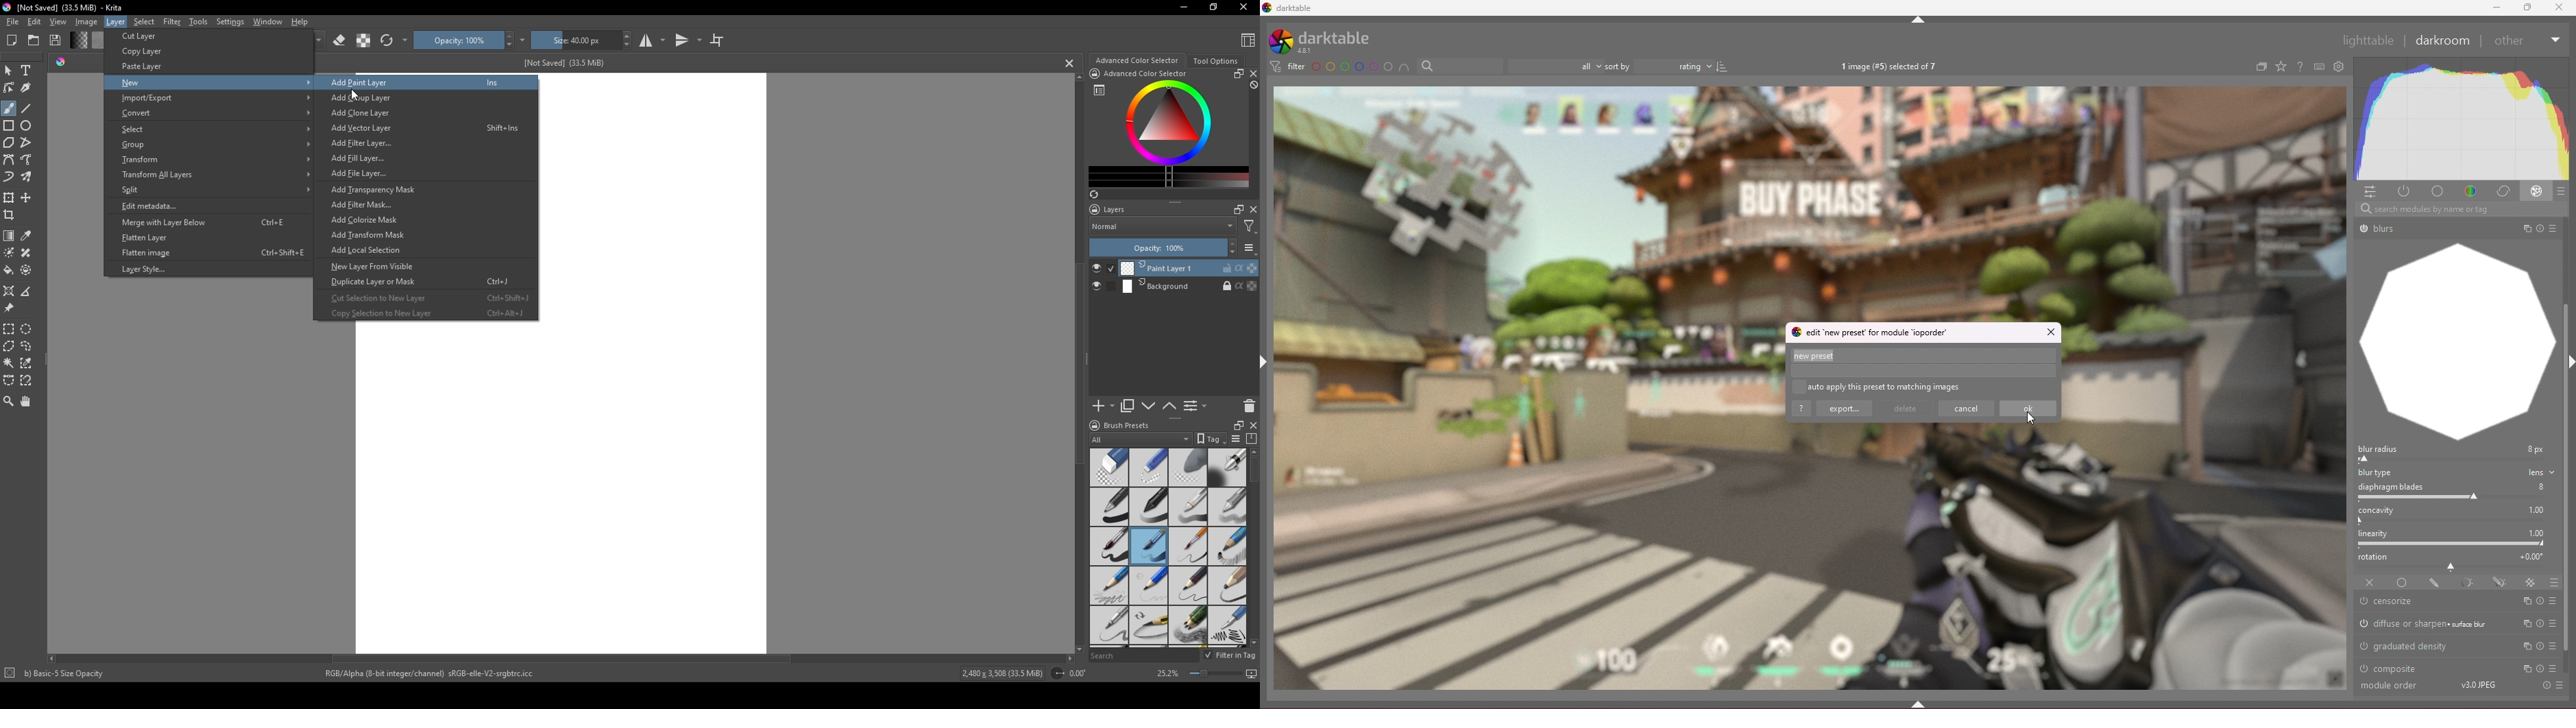 This screenshot has width=2576, height=728. Describe the element at coordinates (1108, 507) in the screenshot. I see `pen` at that location.